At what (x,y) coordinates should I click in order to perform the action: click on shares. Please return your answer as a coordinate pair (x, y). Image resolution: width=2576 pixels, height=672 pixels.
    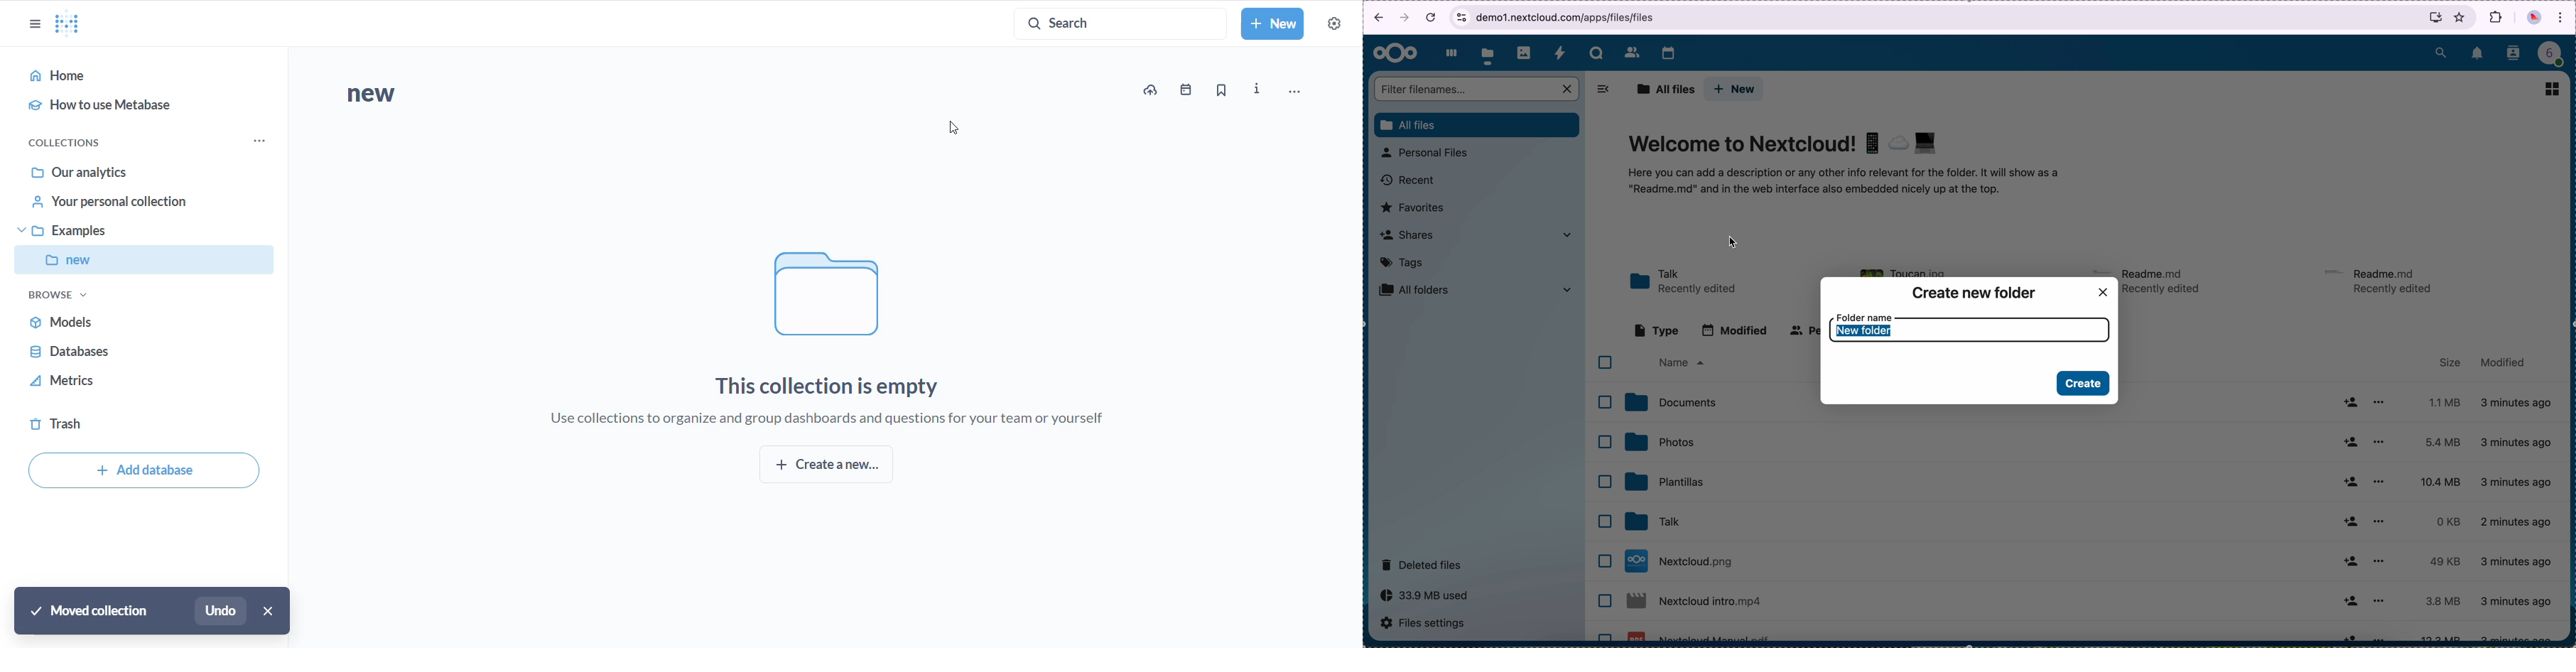
    Looking at the image, I should click on (1475, 234).